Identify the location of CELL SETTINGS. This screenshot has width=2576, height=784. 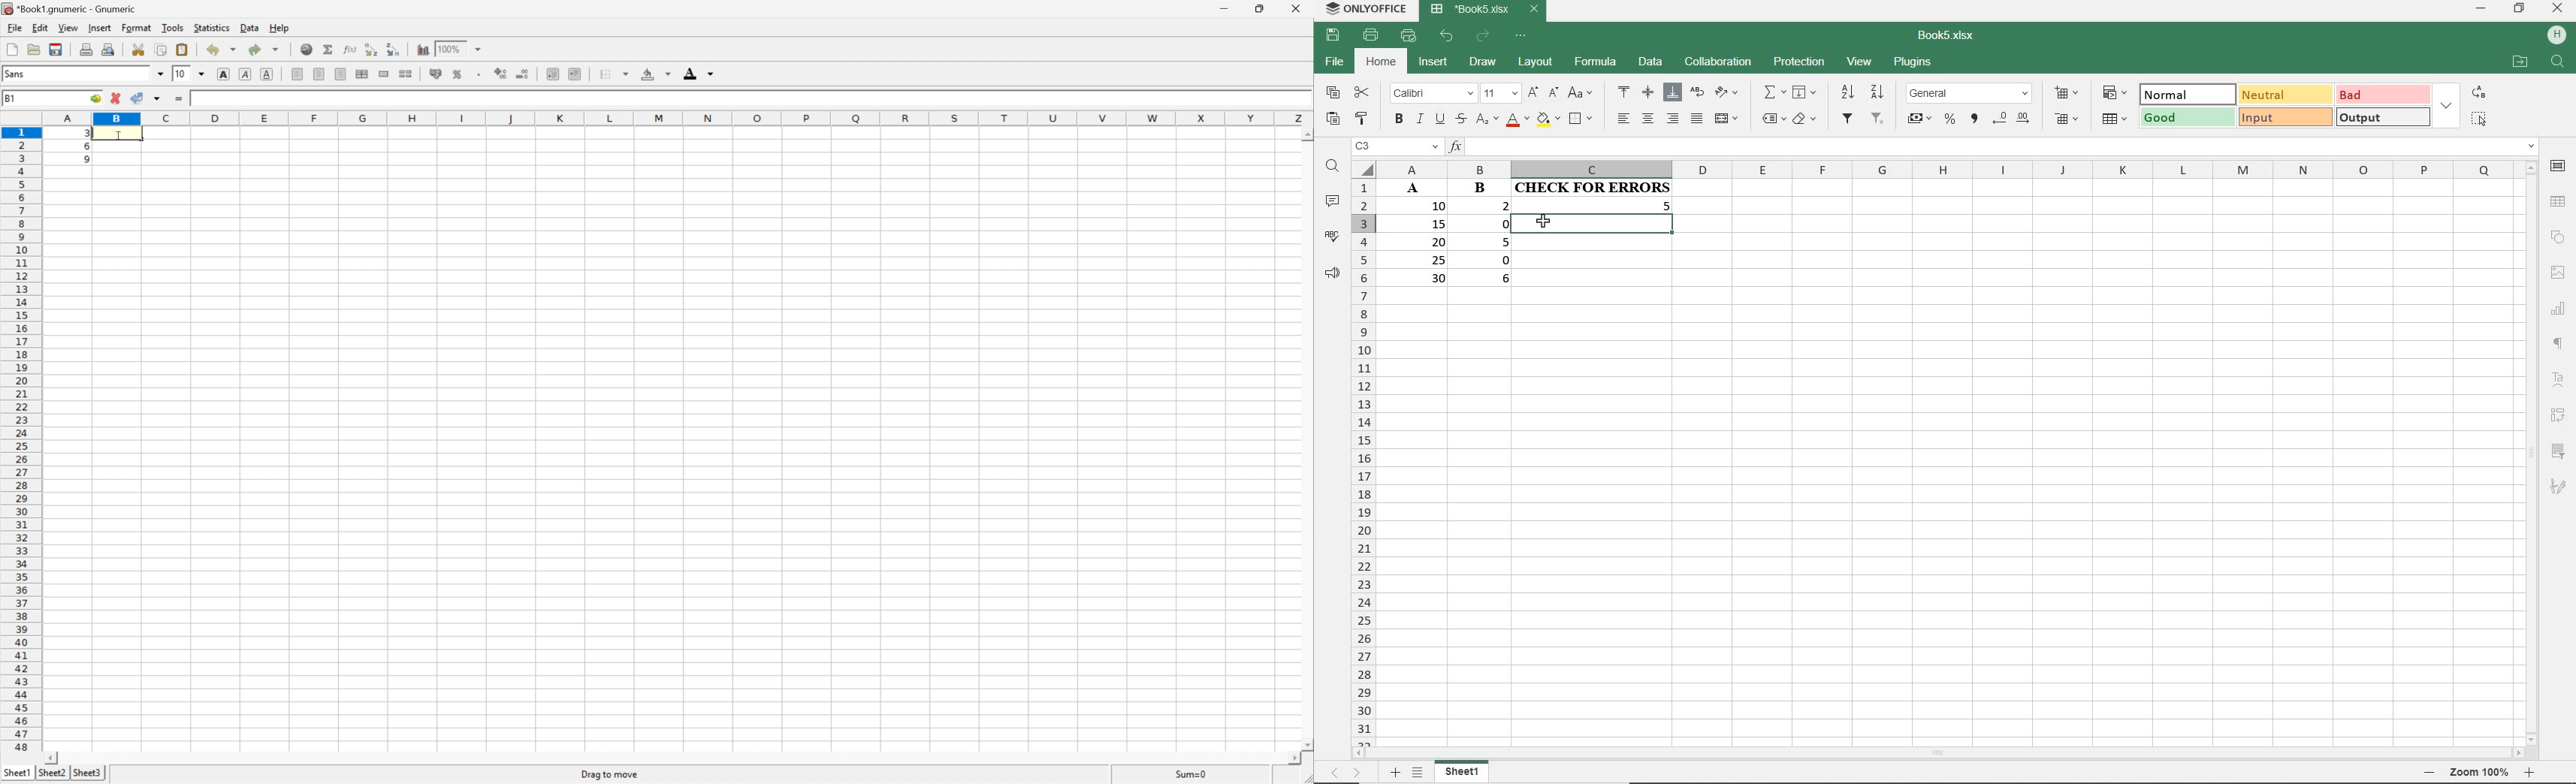
(2558, 168).